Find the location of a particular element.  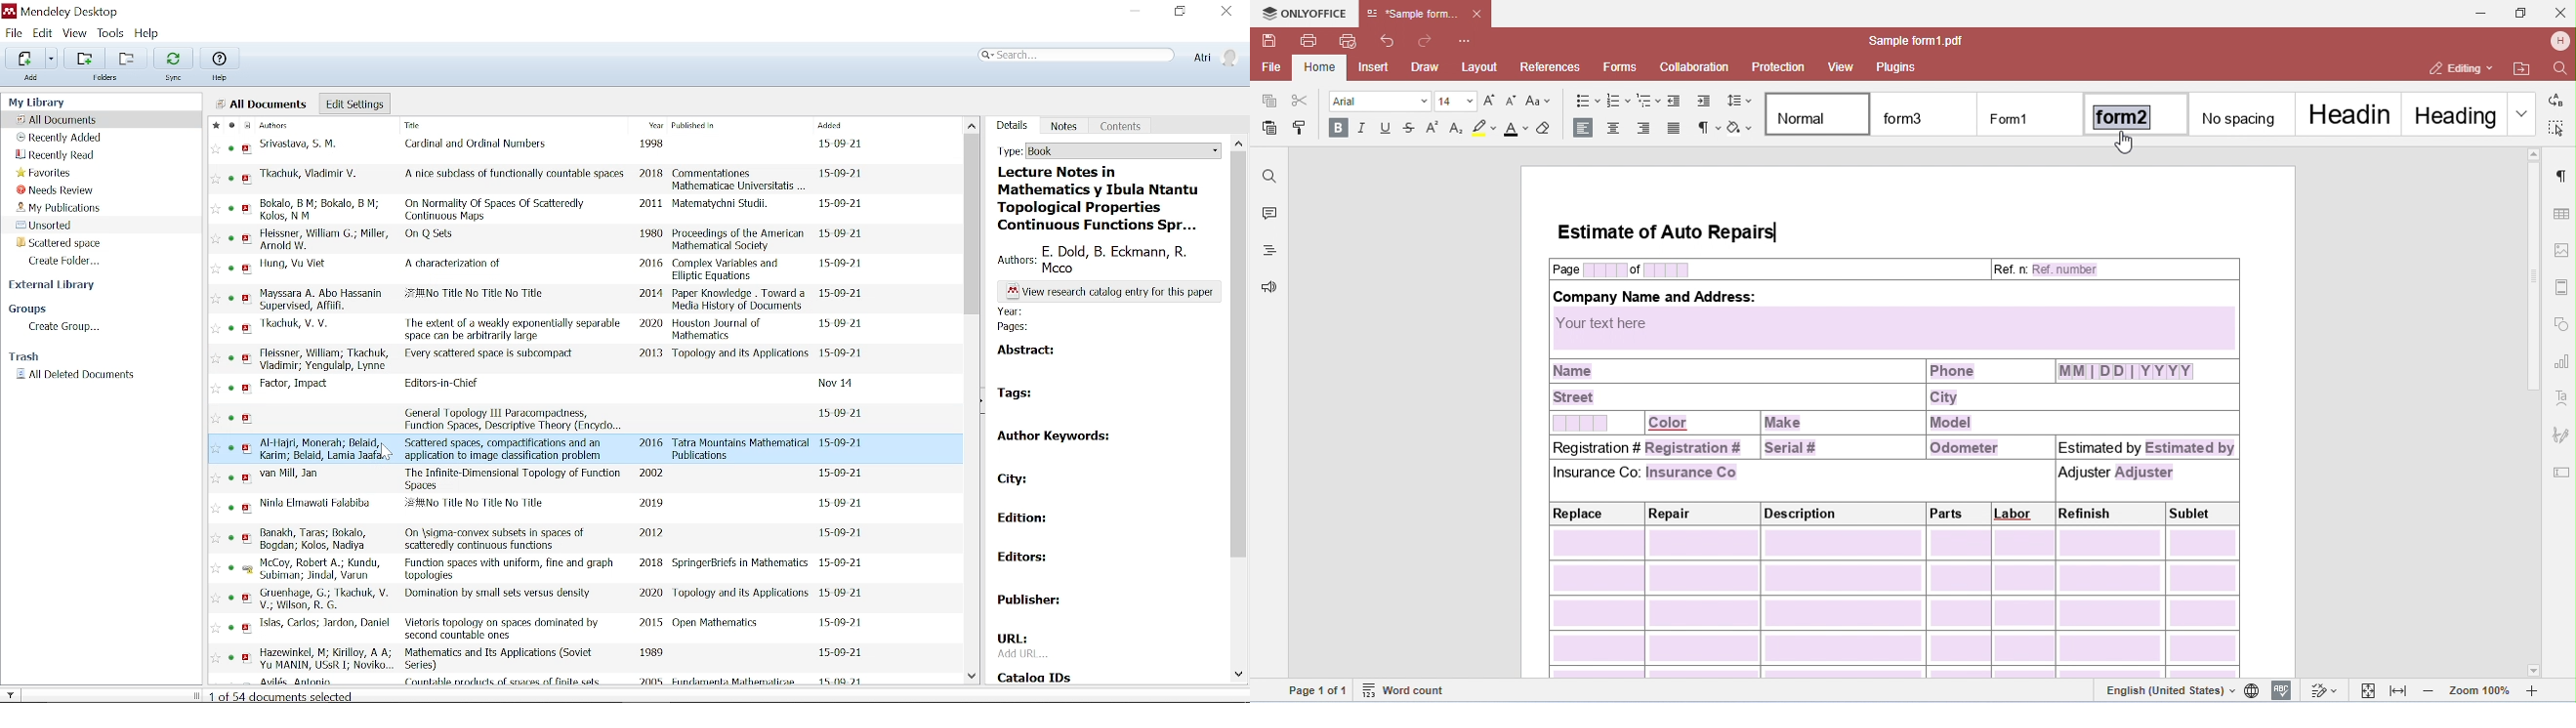

authors is located at coordinates (302, 145).